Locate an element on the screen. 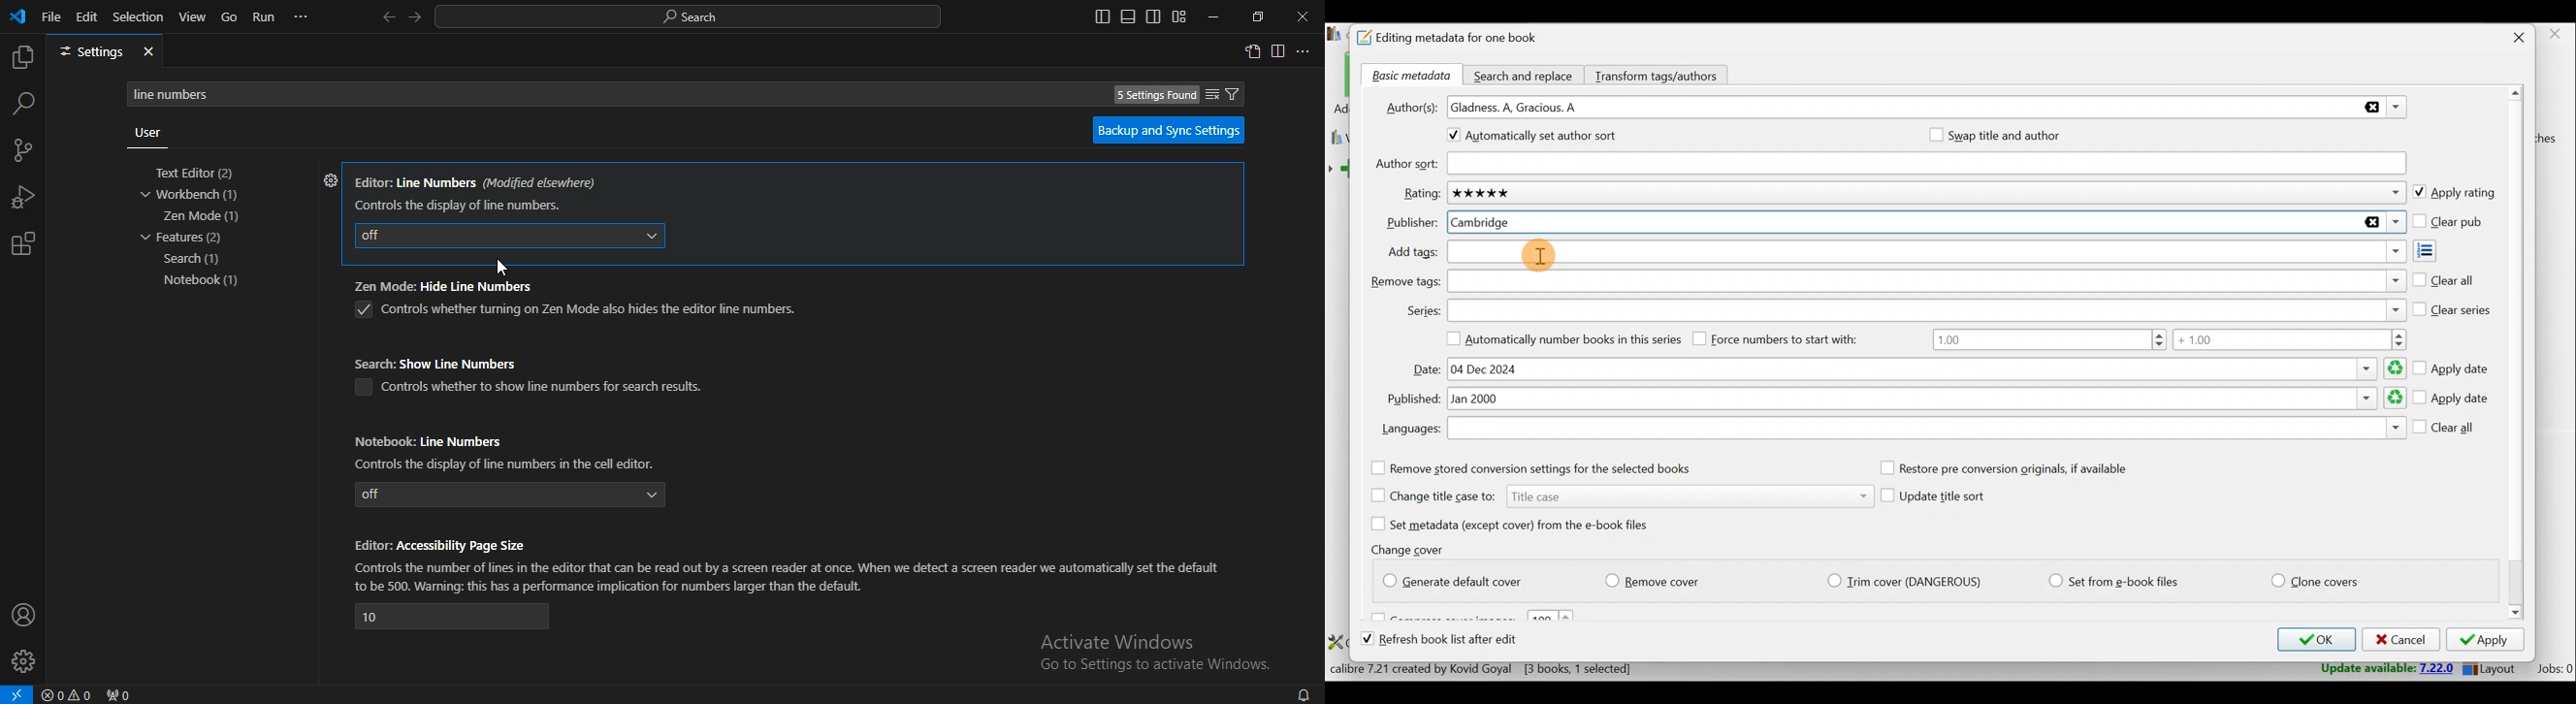  customize layout is located at coordinates (1178, 16).